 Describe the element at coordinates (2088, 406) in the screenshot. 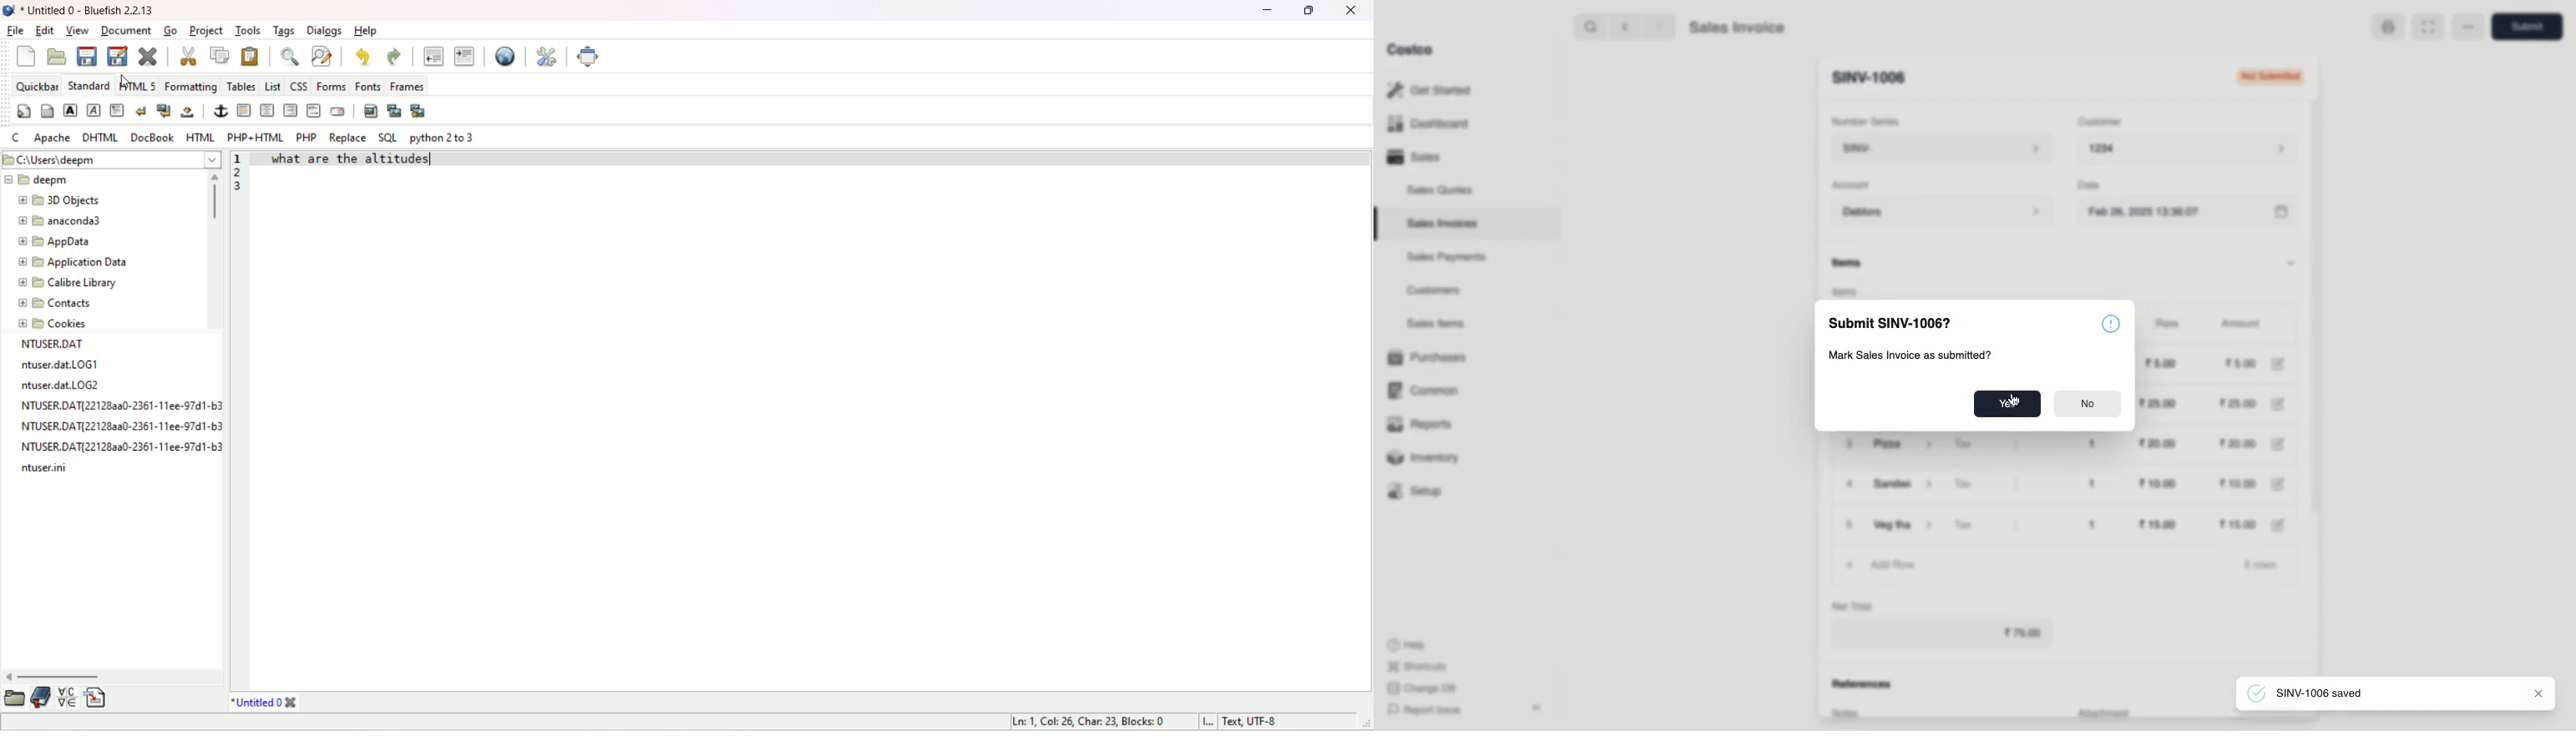

I see `No` at that location.